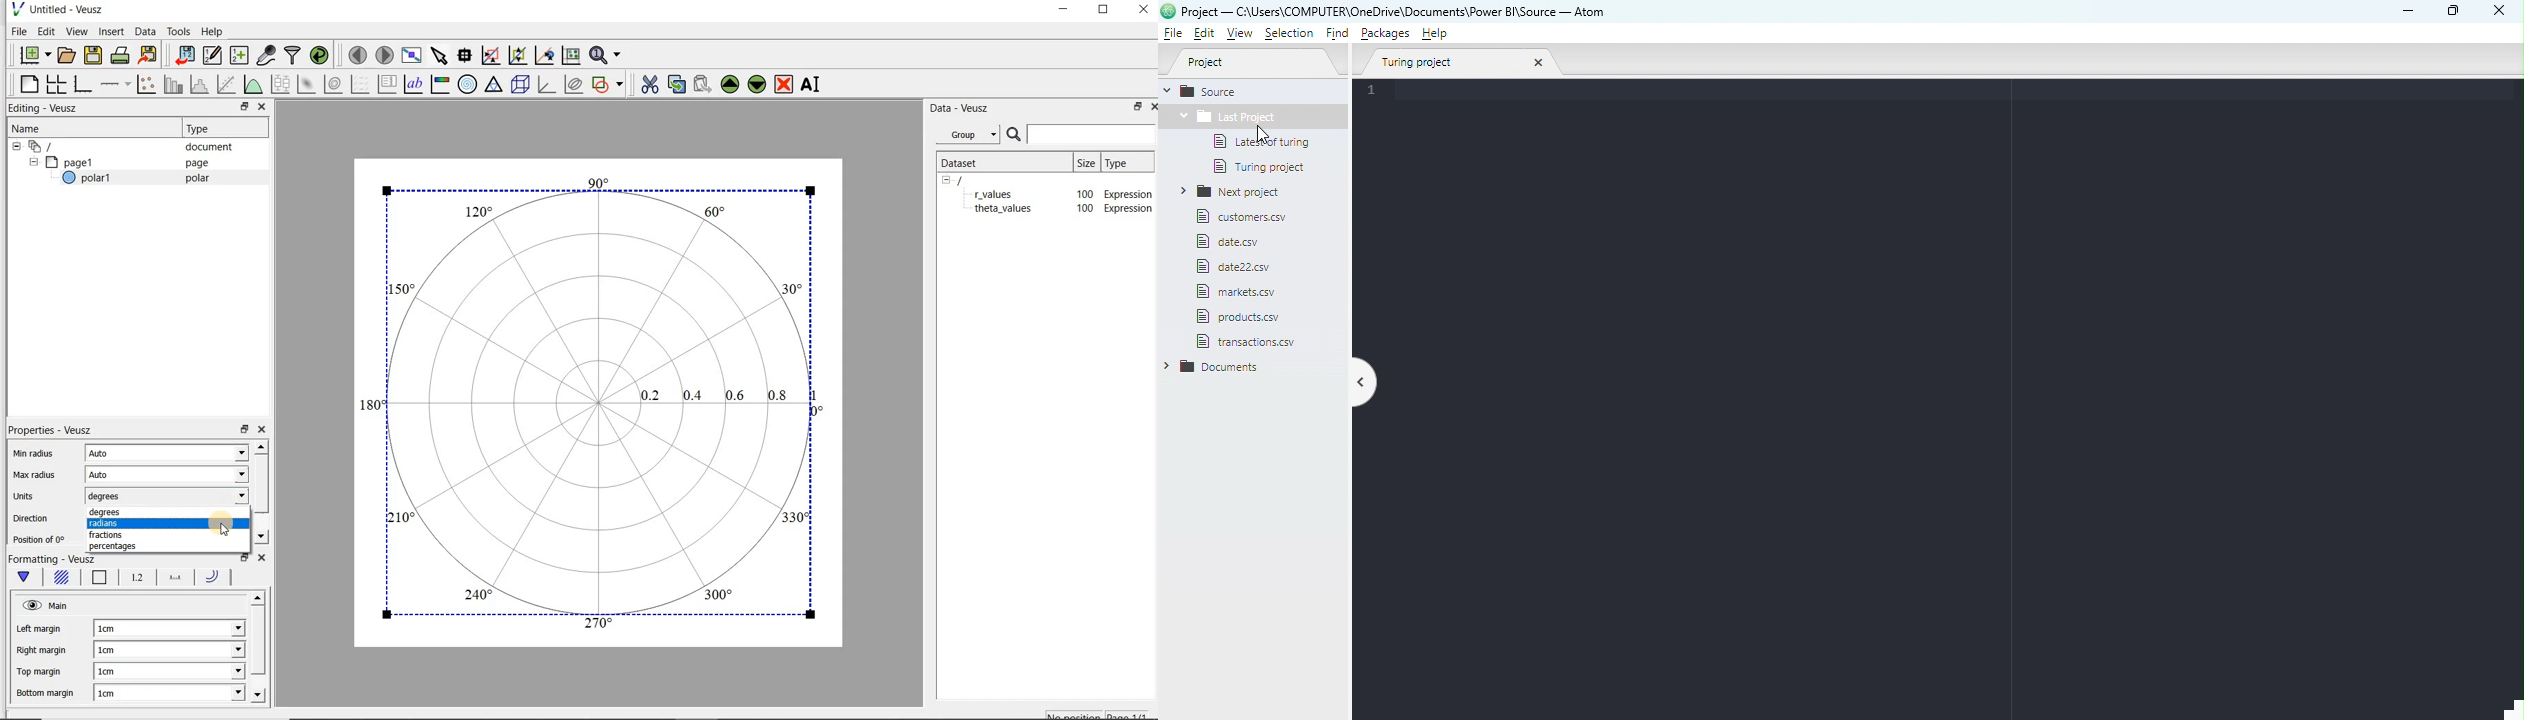 The image size is (2548, 728). I want to click on File, so click(1237, 242).